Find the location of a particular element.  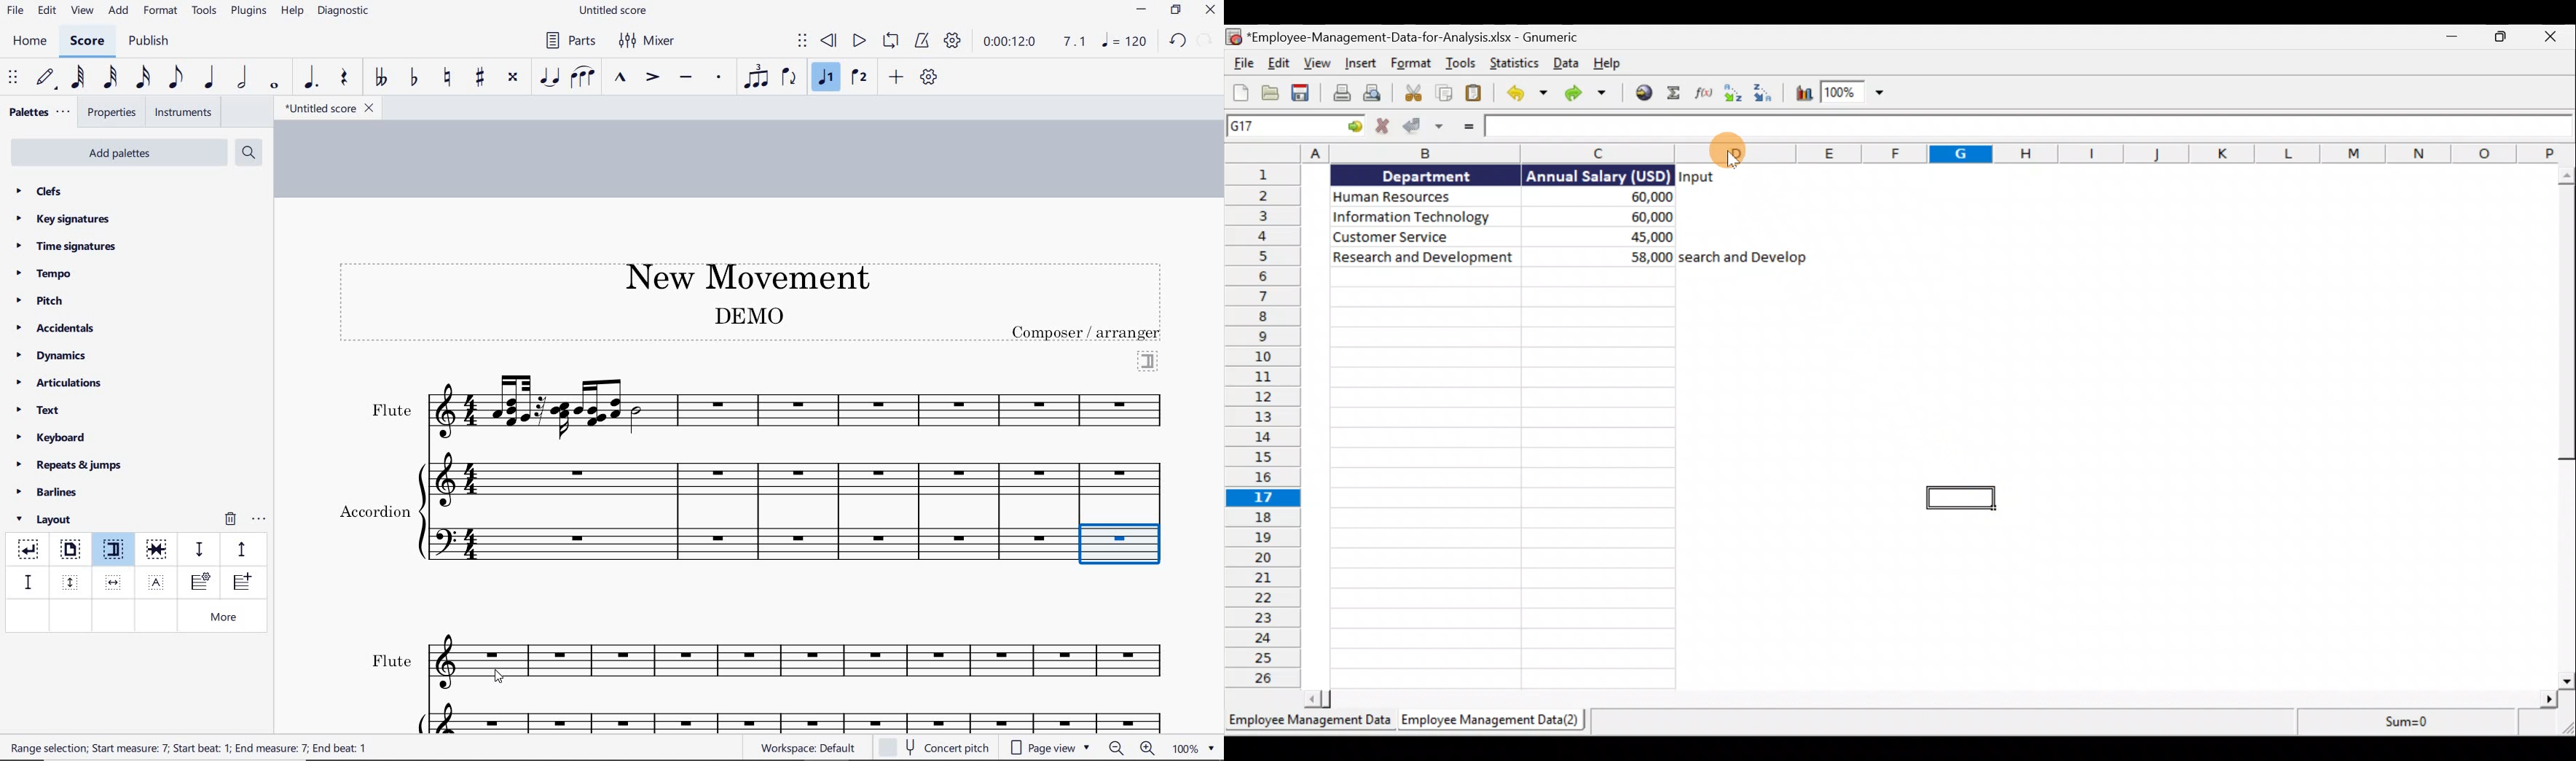

insert horizontal is located at coordinates (114, 582).